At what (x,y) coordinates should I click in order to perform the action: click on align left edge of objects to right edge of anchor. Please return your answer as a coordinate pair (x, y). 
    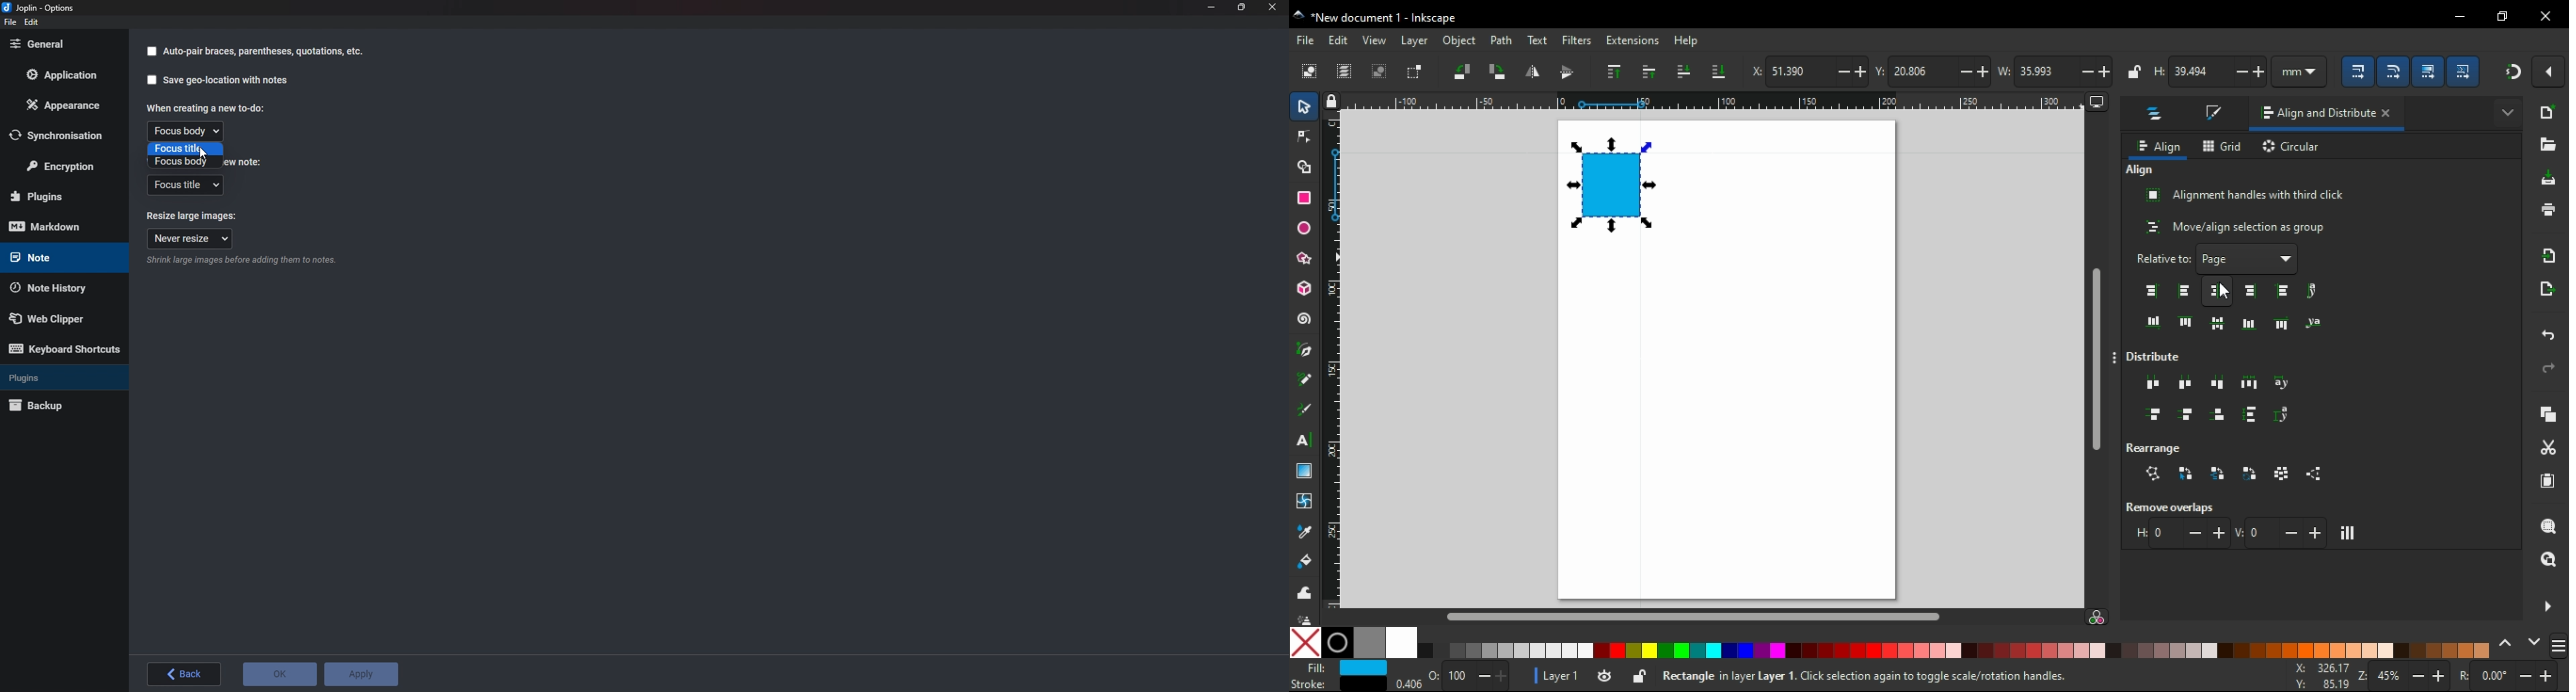
    Looking at the image, I should click on (2285, 291).